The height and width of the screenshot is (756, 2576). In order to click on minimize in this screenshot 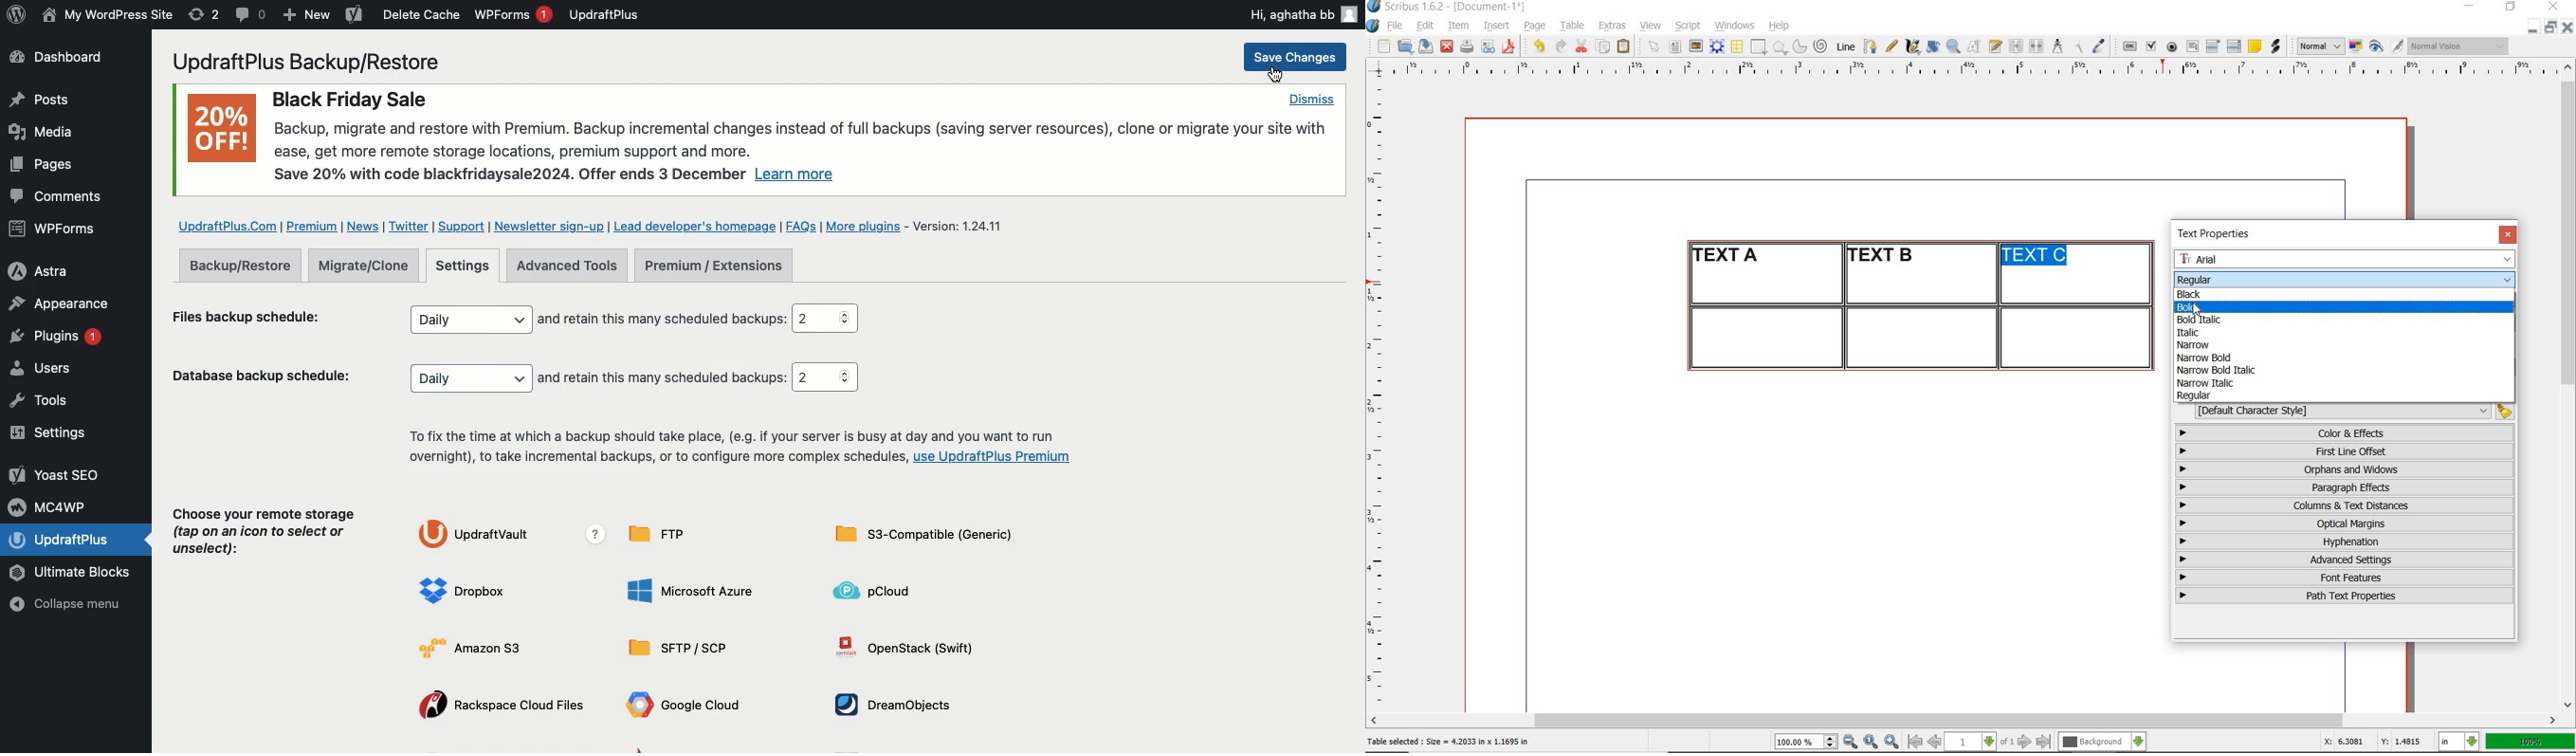, I will do `click(2471, 7)`.